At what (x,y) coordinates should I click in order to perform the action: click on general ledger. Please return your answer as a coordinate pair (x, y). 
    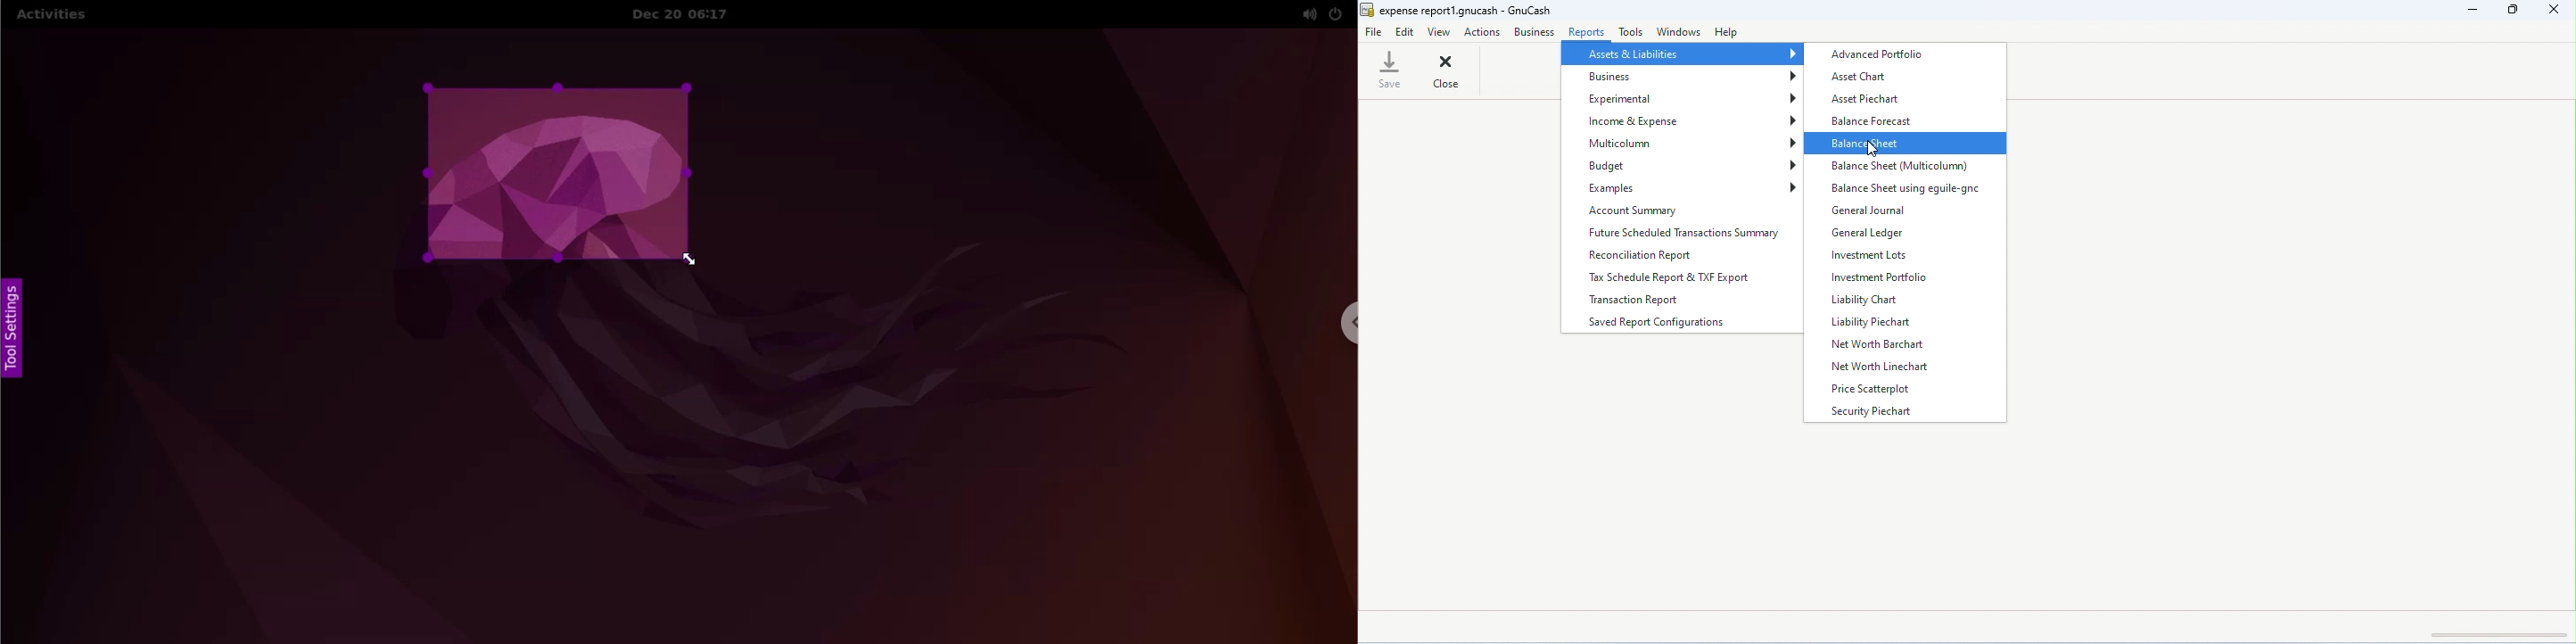
    Looking at the image, I should click on (1871, 233).